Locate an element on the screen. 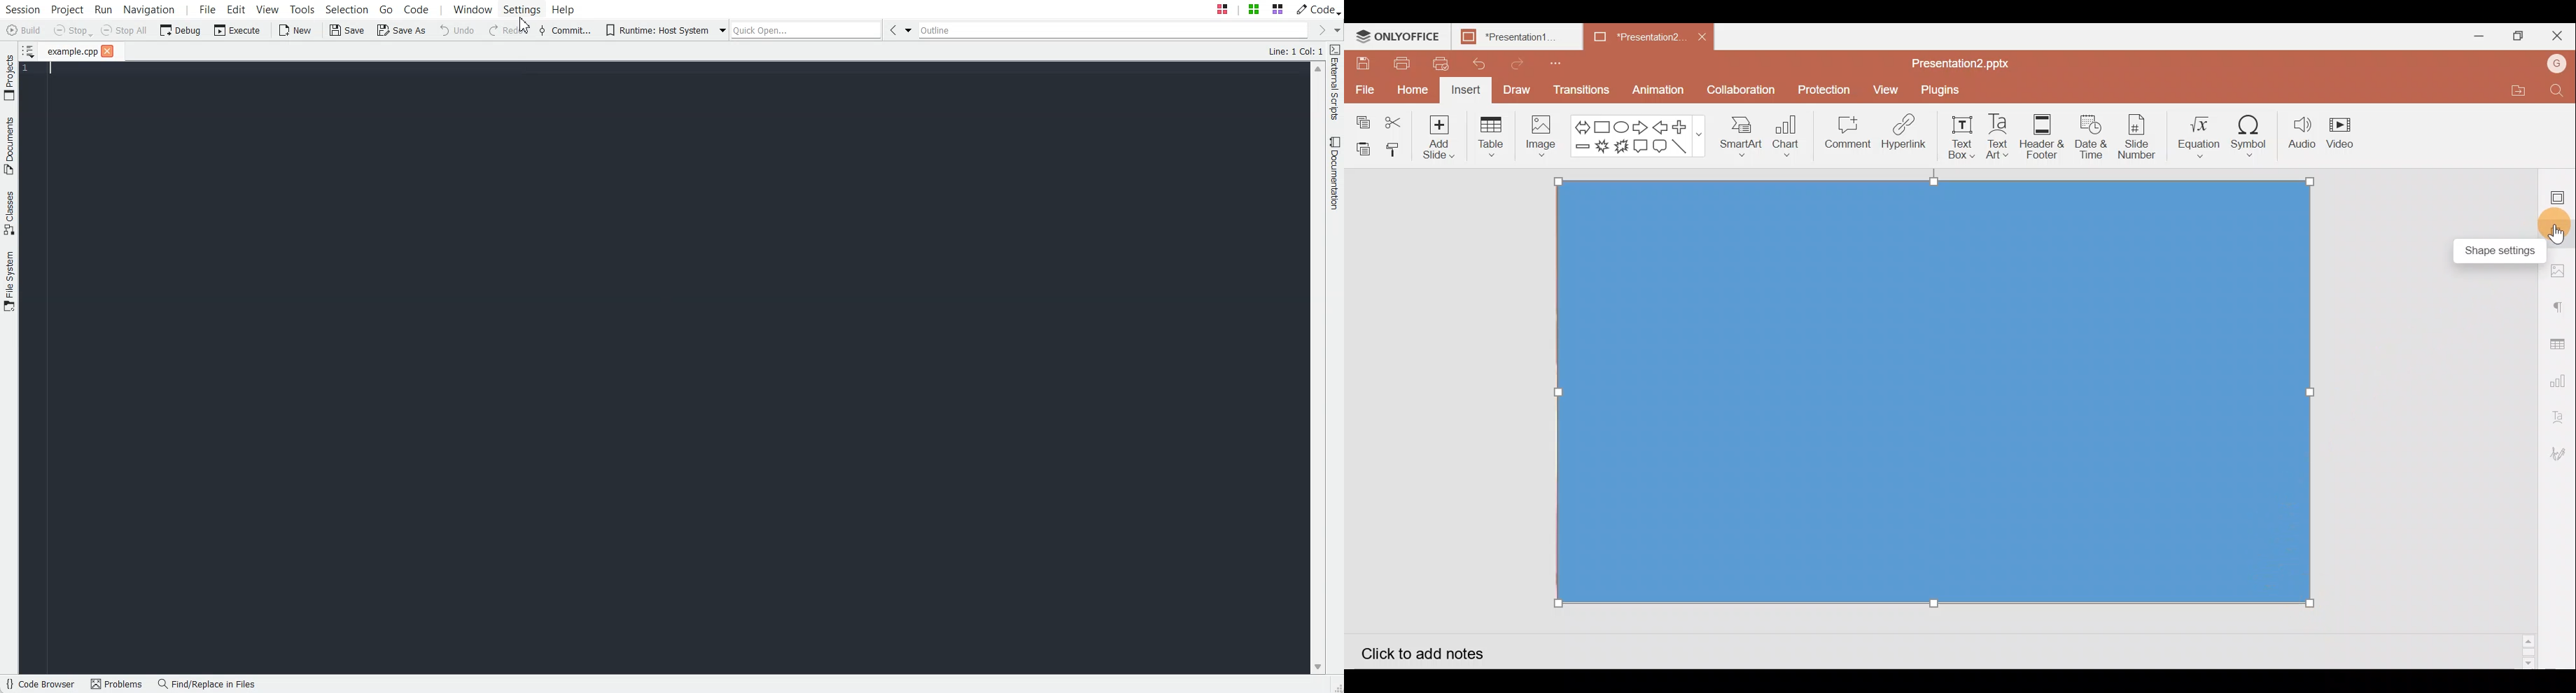 The height and width of the screenshot is (700, 2576). Left right arrow is located at coordinates (1581, 123).